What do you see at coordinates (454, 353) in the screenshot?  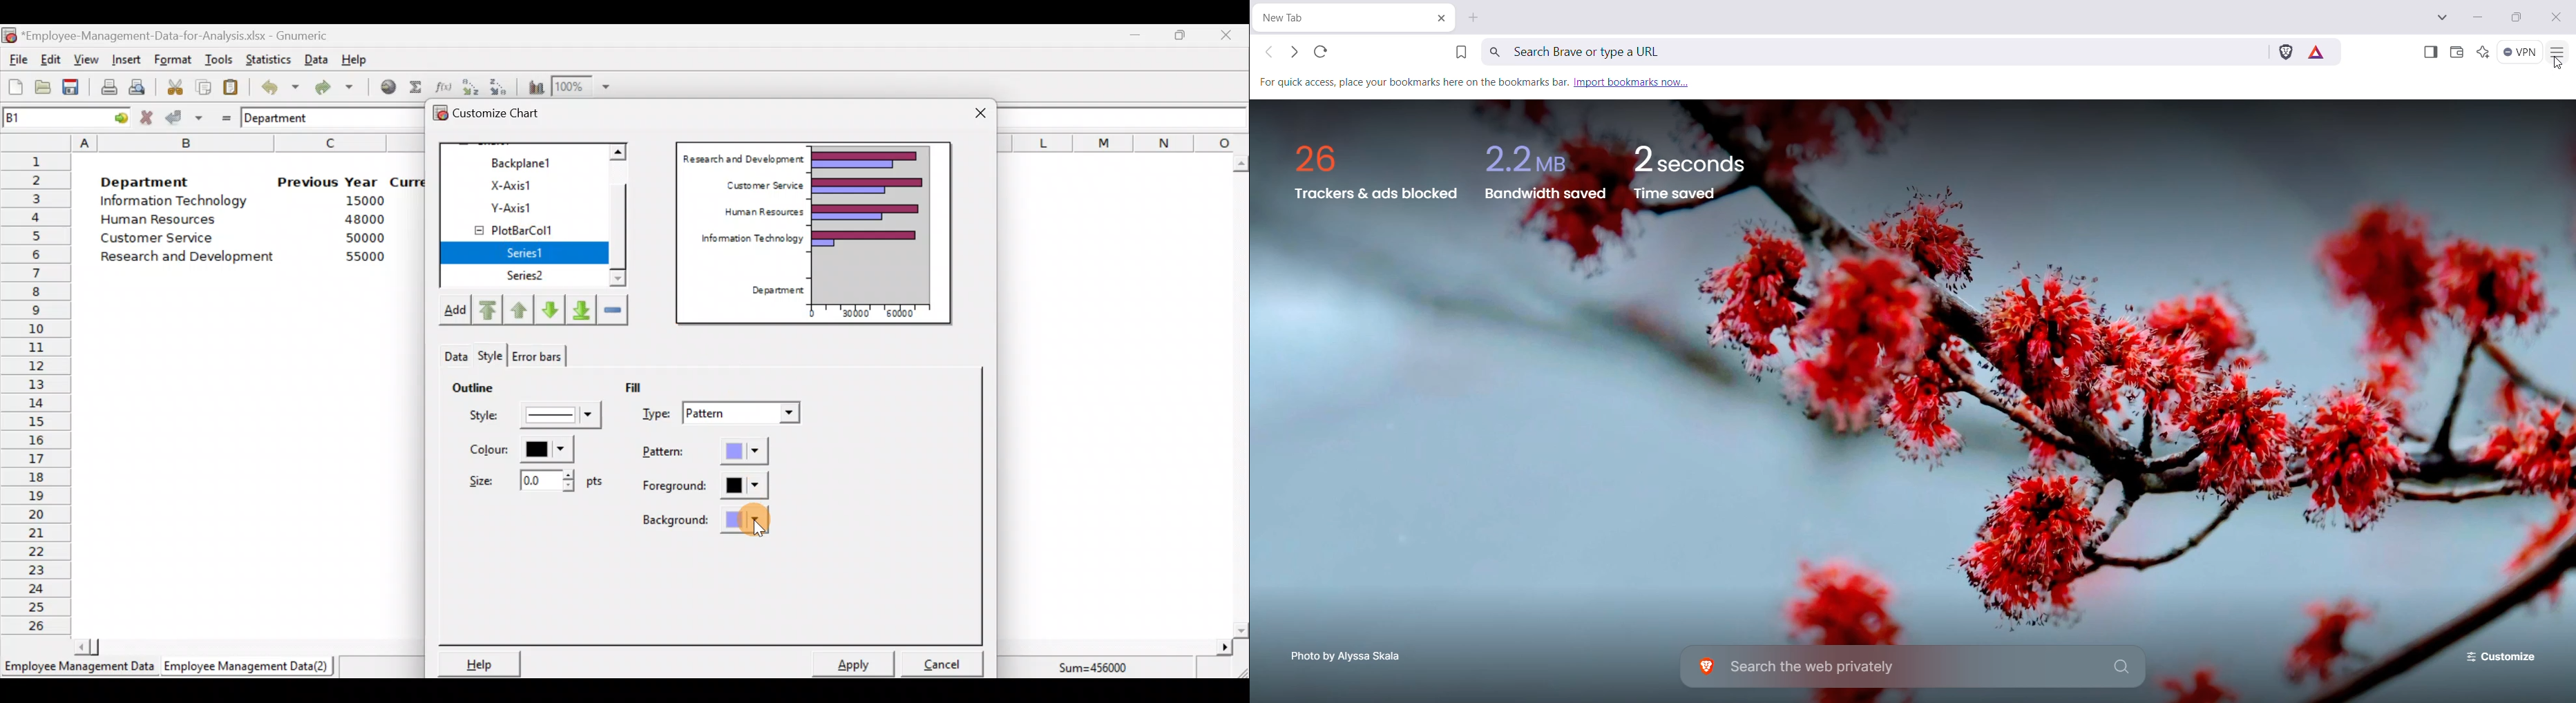 I see `Style` at bounding box center [454, 353].